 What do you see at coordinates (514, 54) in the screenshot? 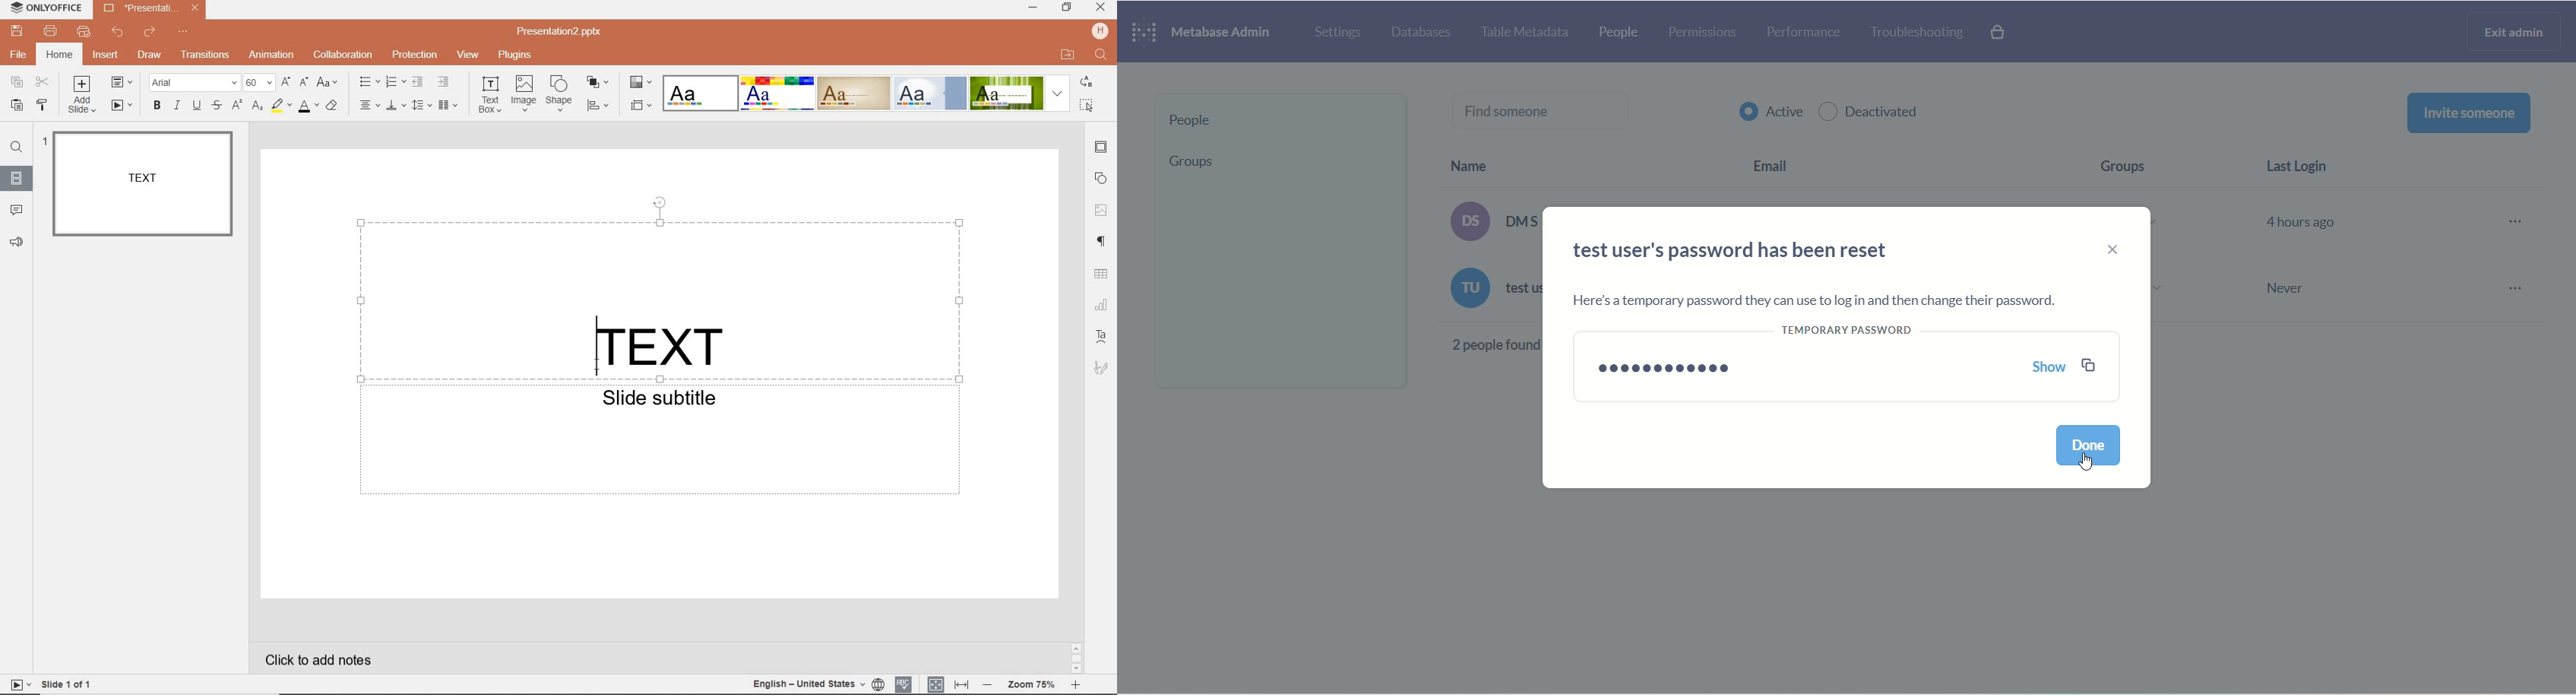
I see `PLUGINS` at bounding box center [514, 54].